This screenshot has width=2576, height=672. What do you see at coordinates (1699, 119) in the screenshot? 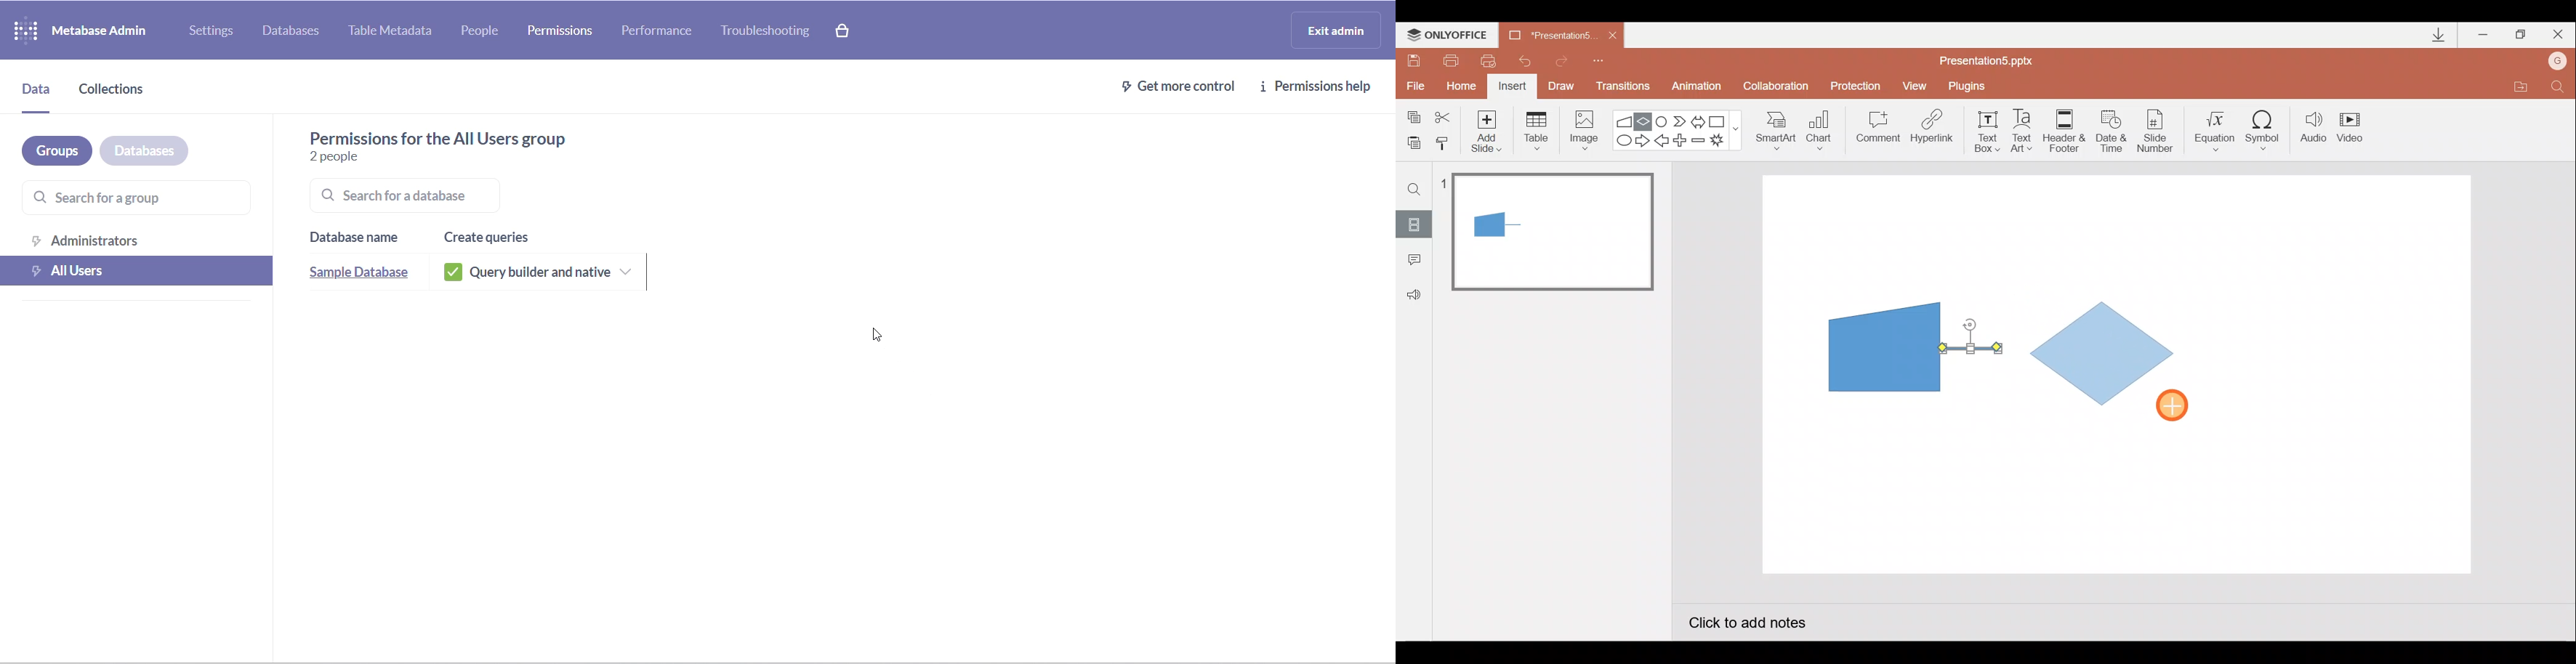
I see `Left right arrow` at bounding box center [1699, 119].